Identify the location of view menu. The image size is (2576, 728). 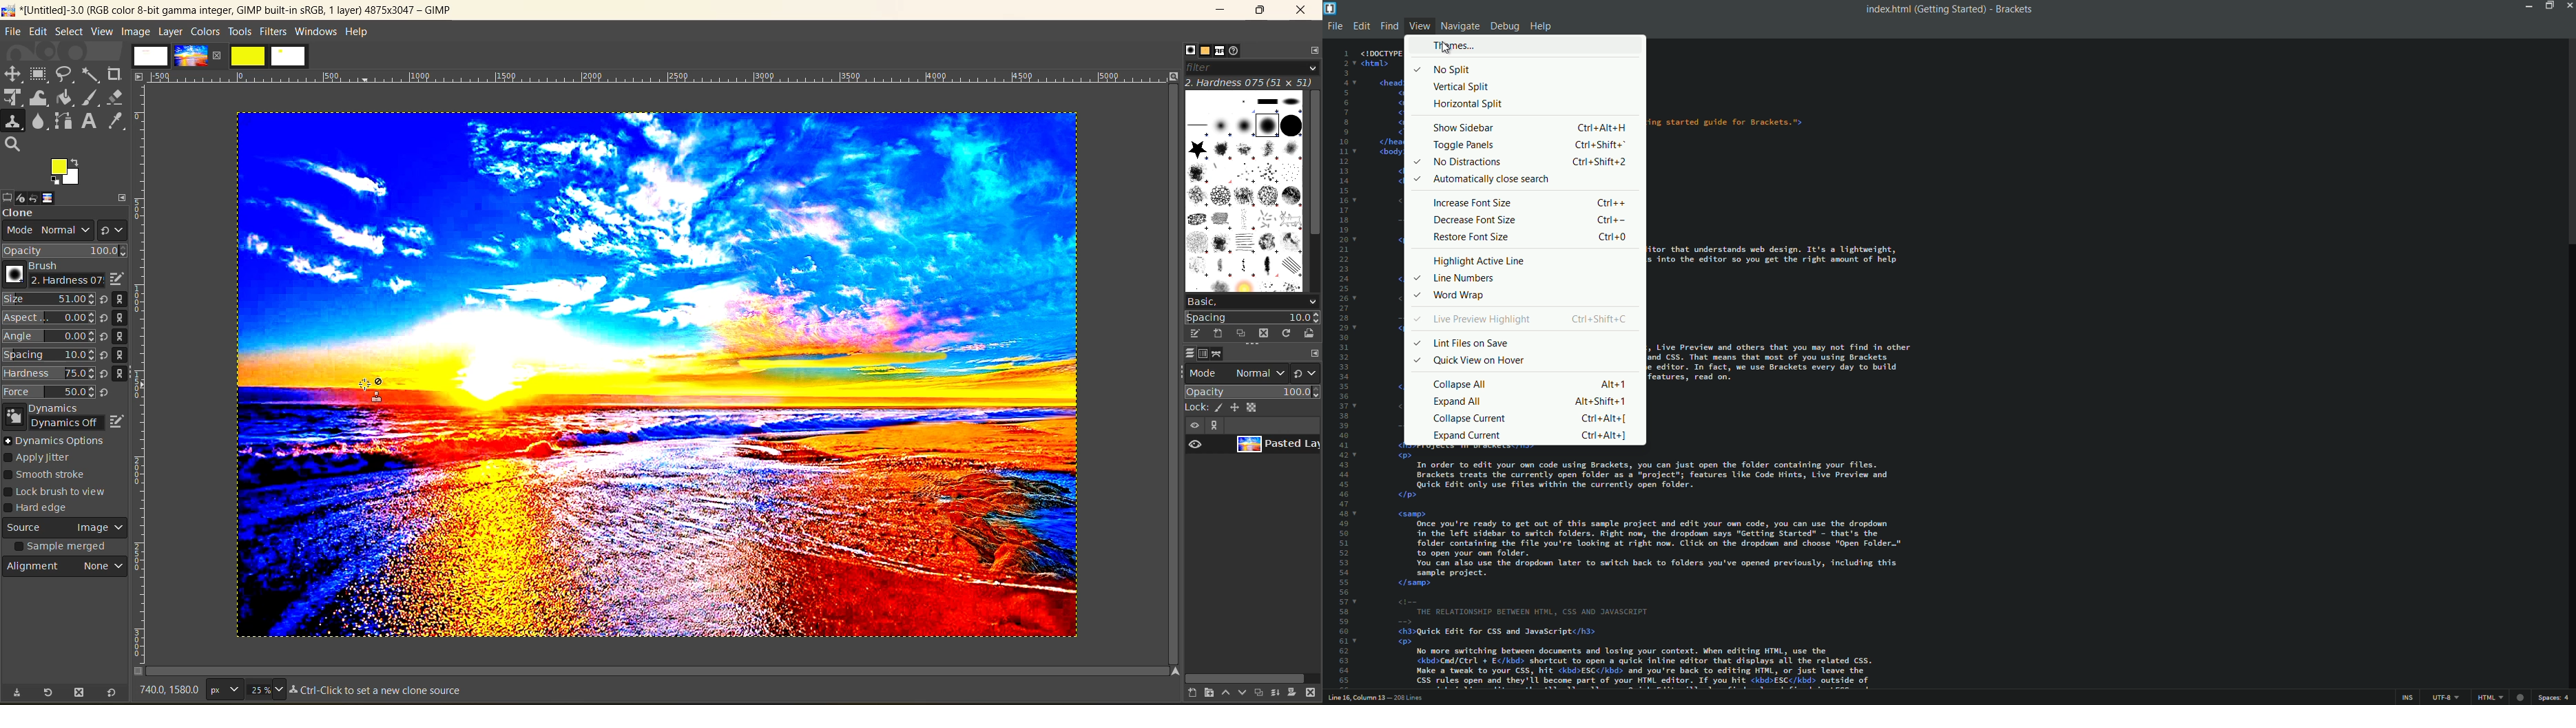
(1420, 27).